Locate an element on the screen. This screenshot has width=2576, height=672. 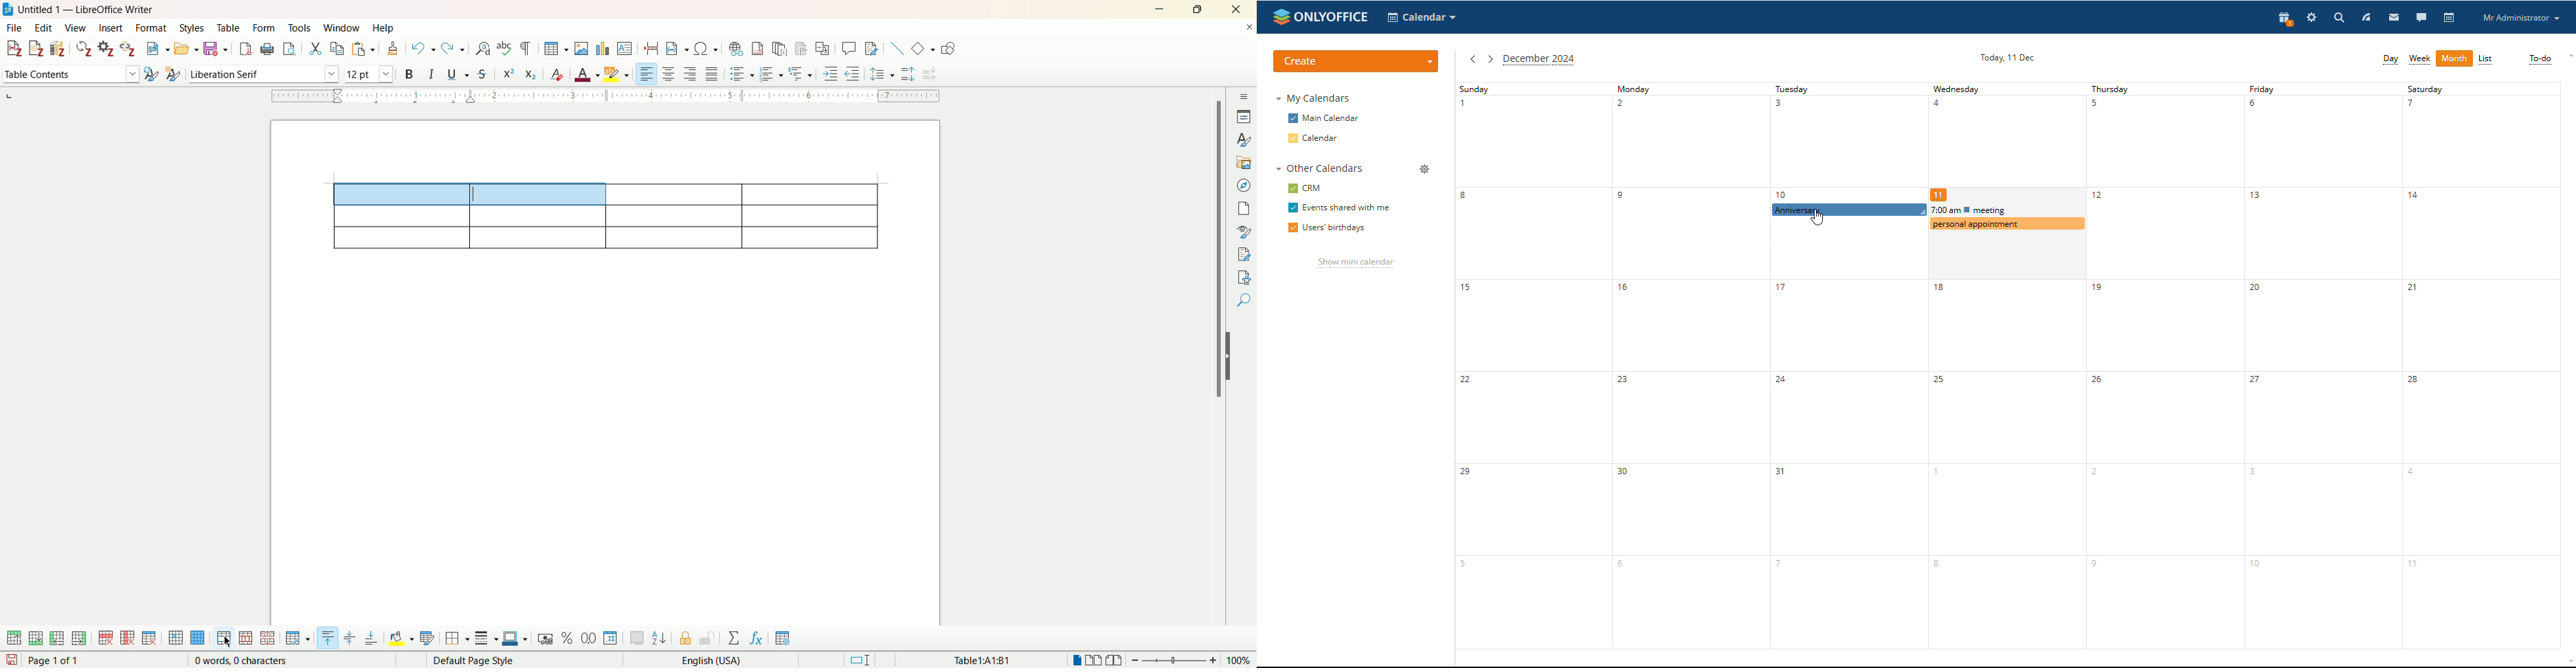
italics is located at coordinates (433, 75).